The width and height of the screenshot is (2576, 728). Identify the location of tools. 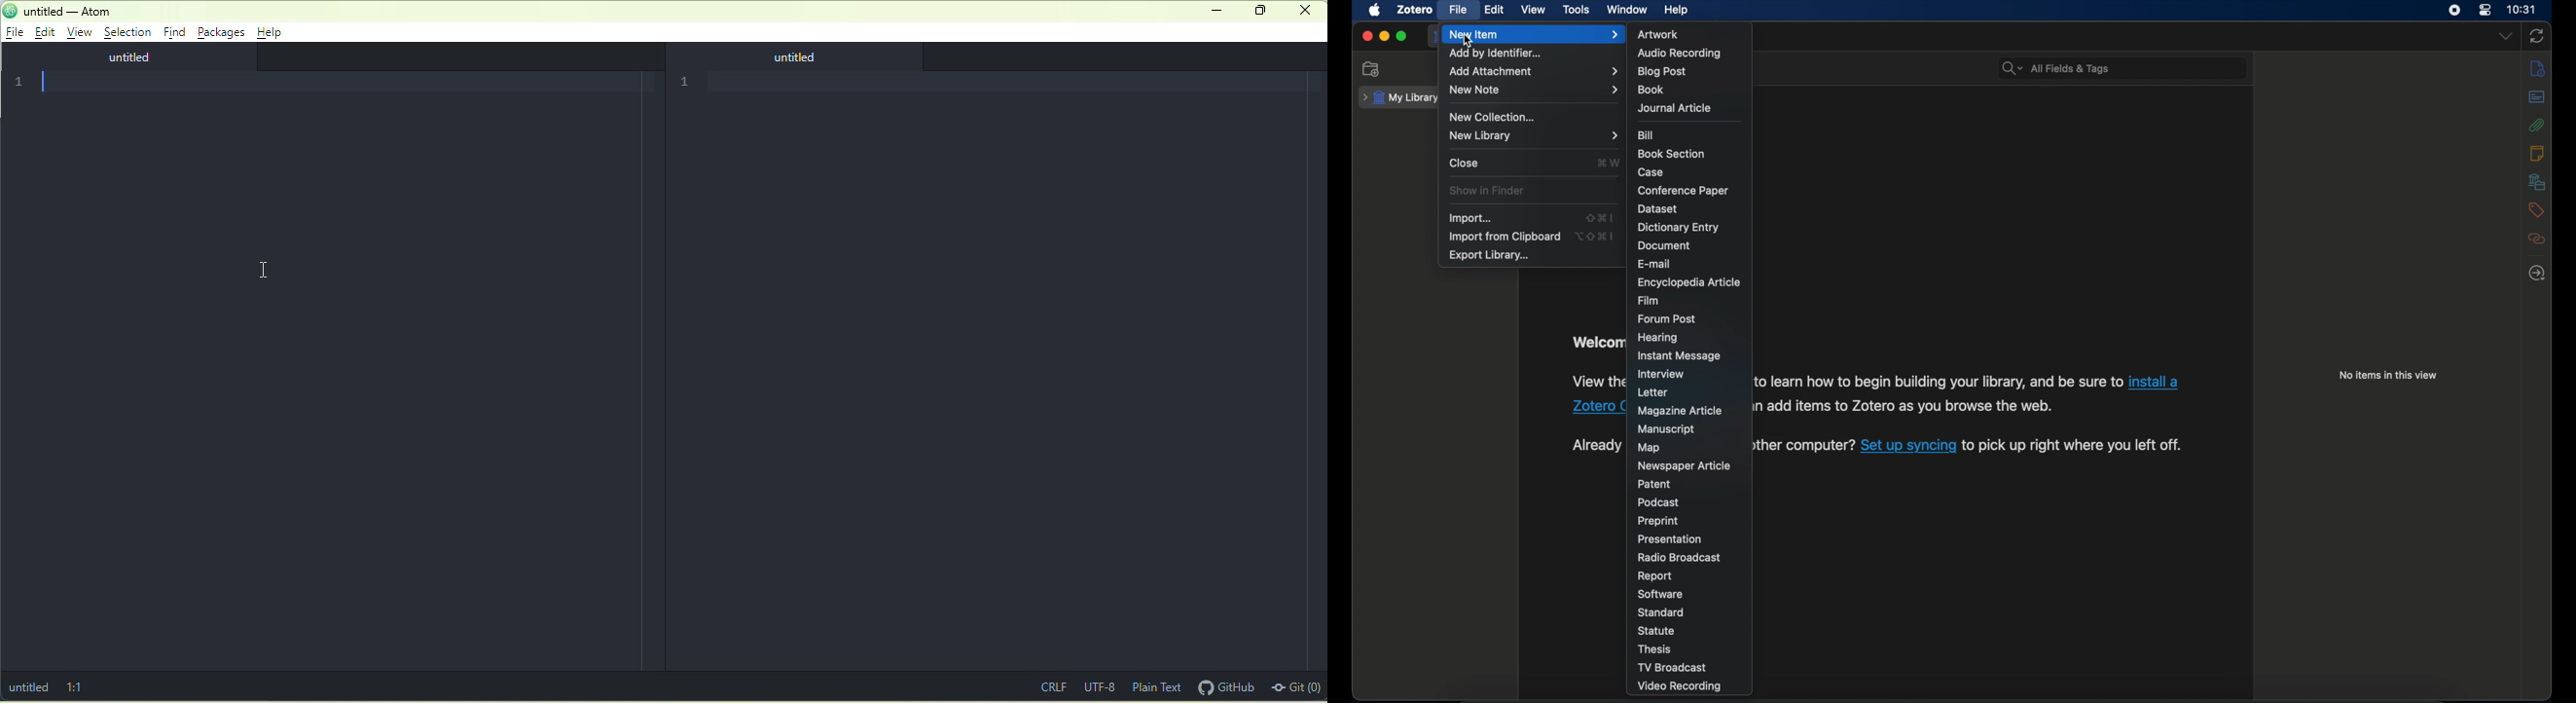
(1577, 10).